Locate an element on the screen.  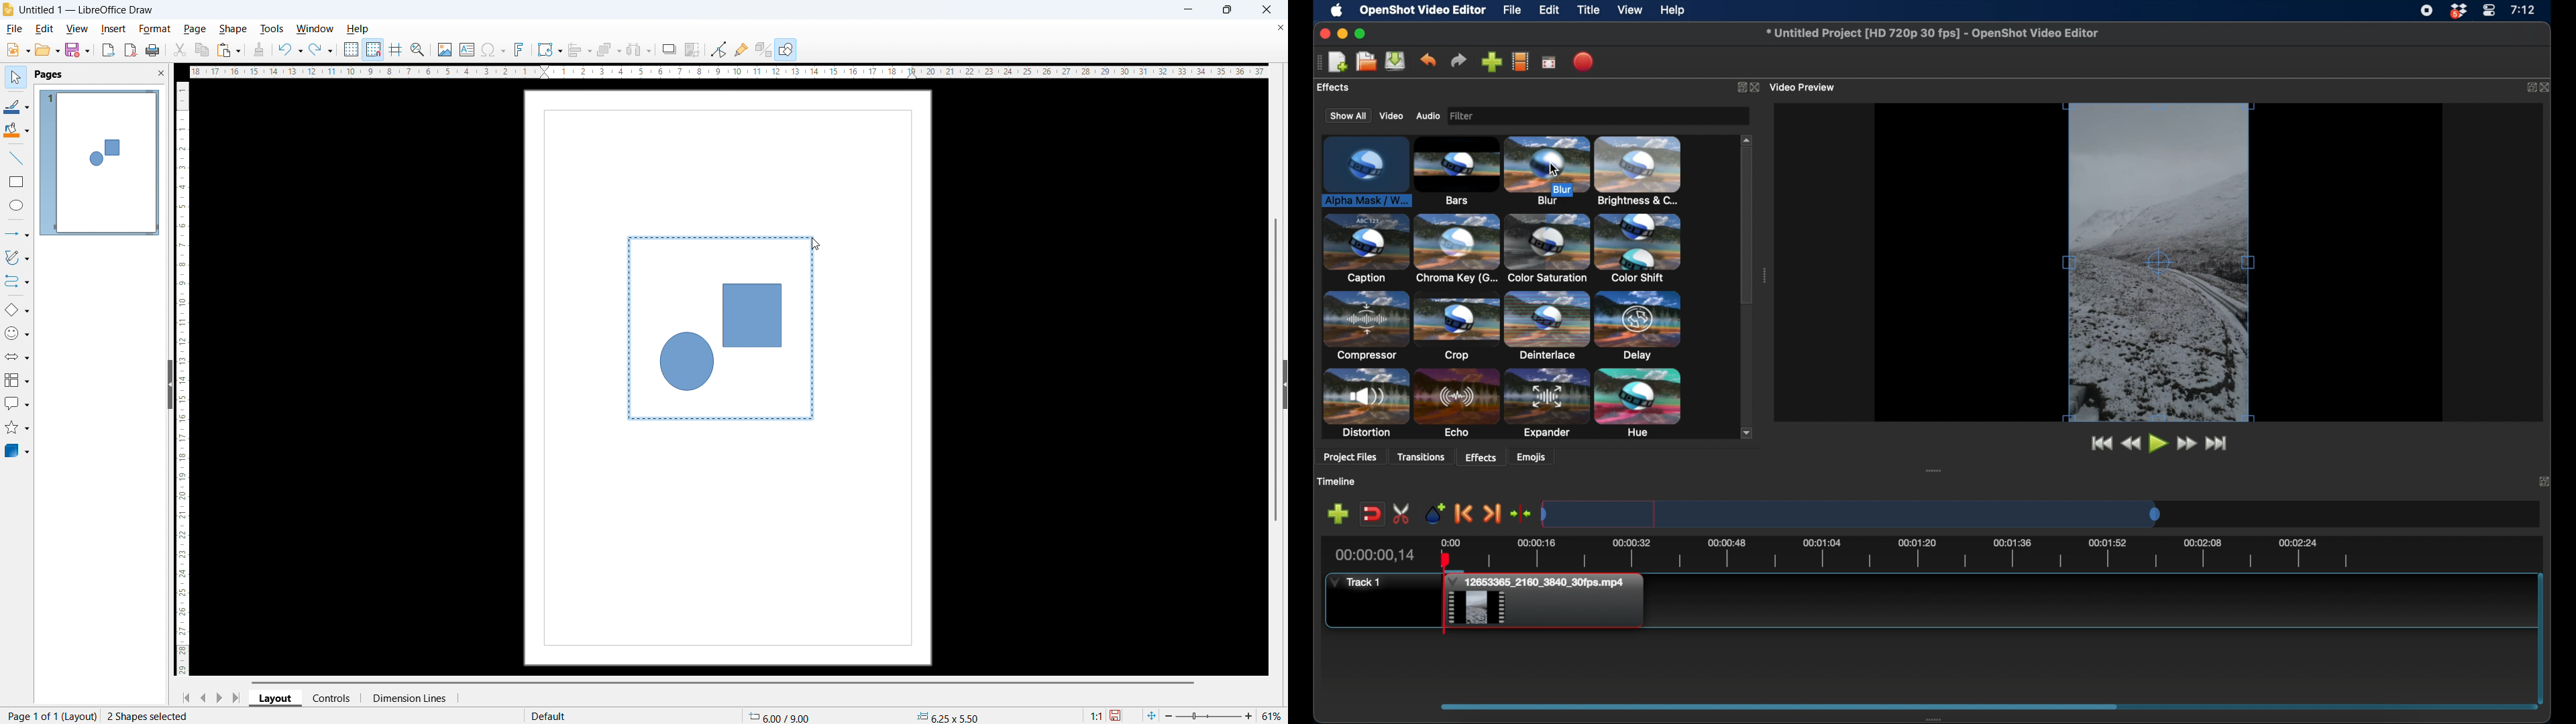
cut is located at coordinates (180, 50).